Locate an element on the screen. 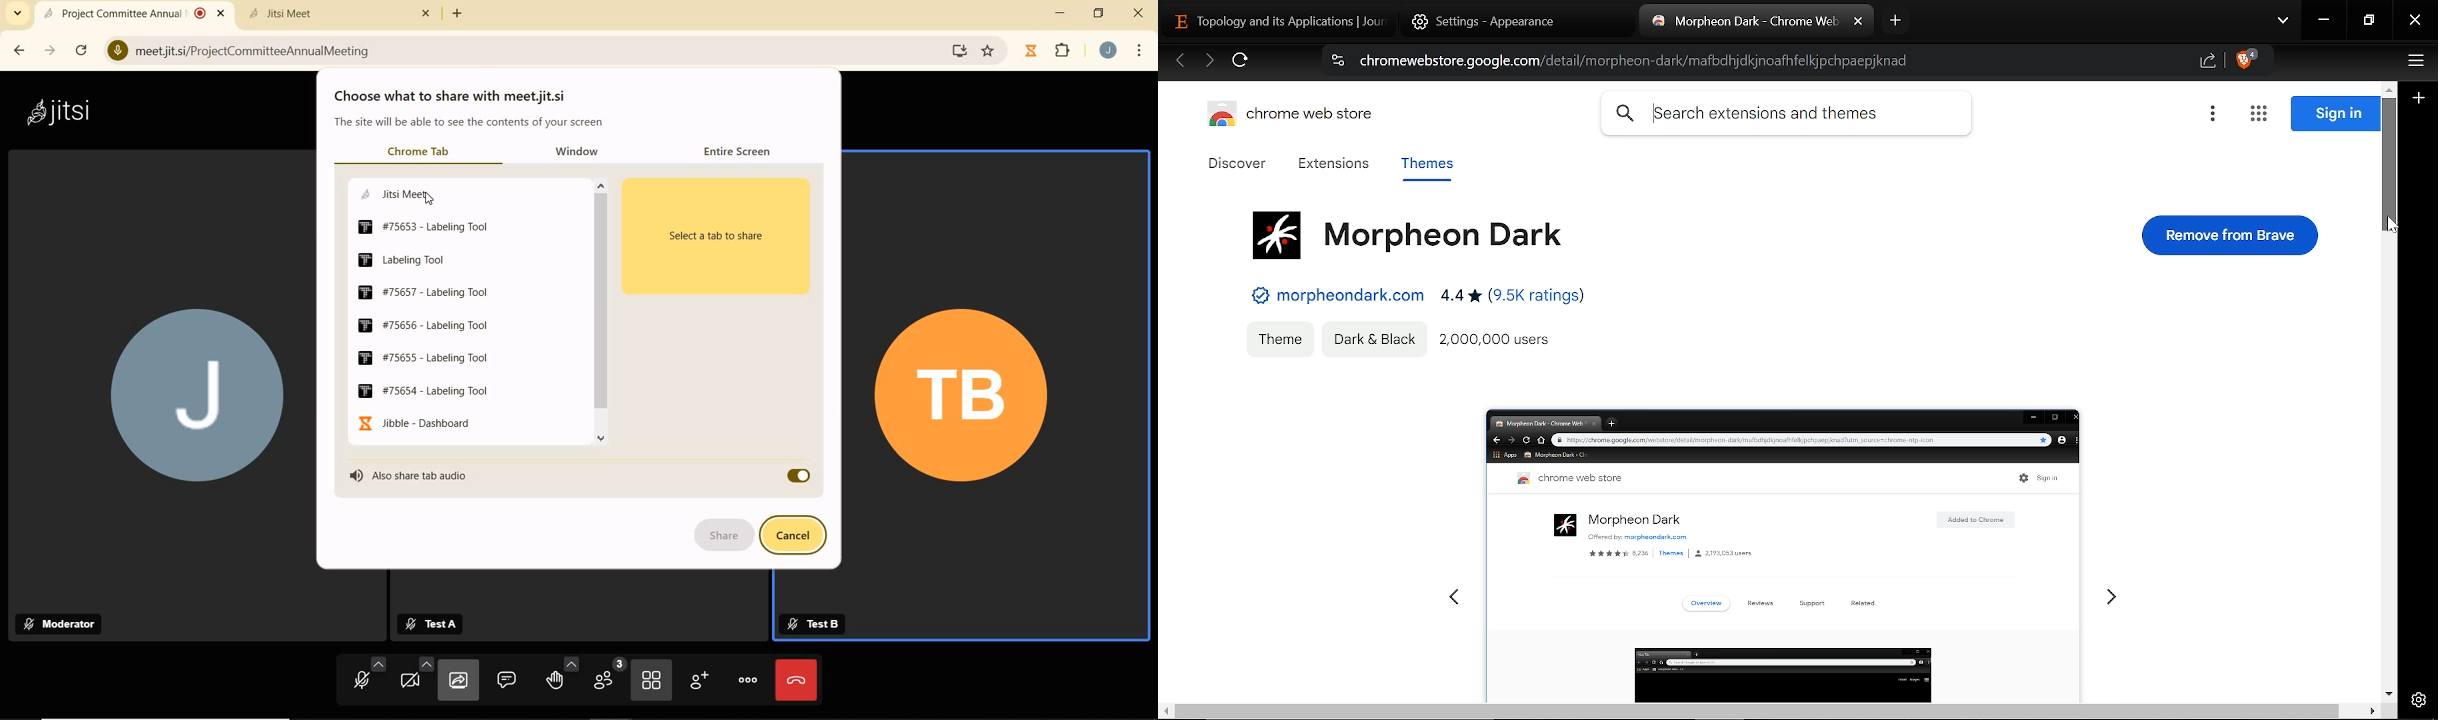  Search extensions and themes is located at coordinates (1786, 114).